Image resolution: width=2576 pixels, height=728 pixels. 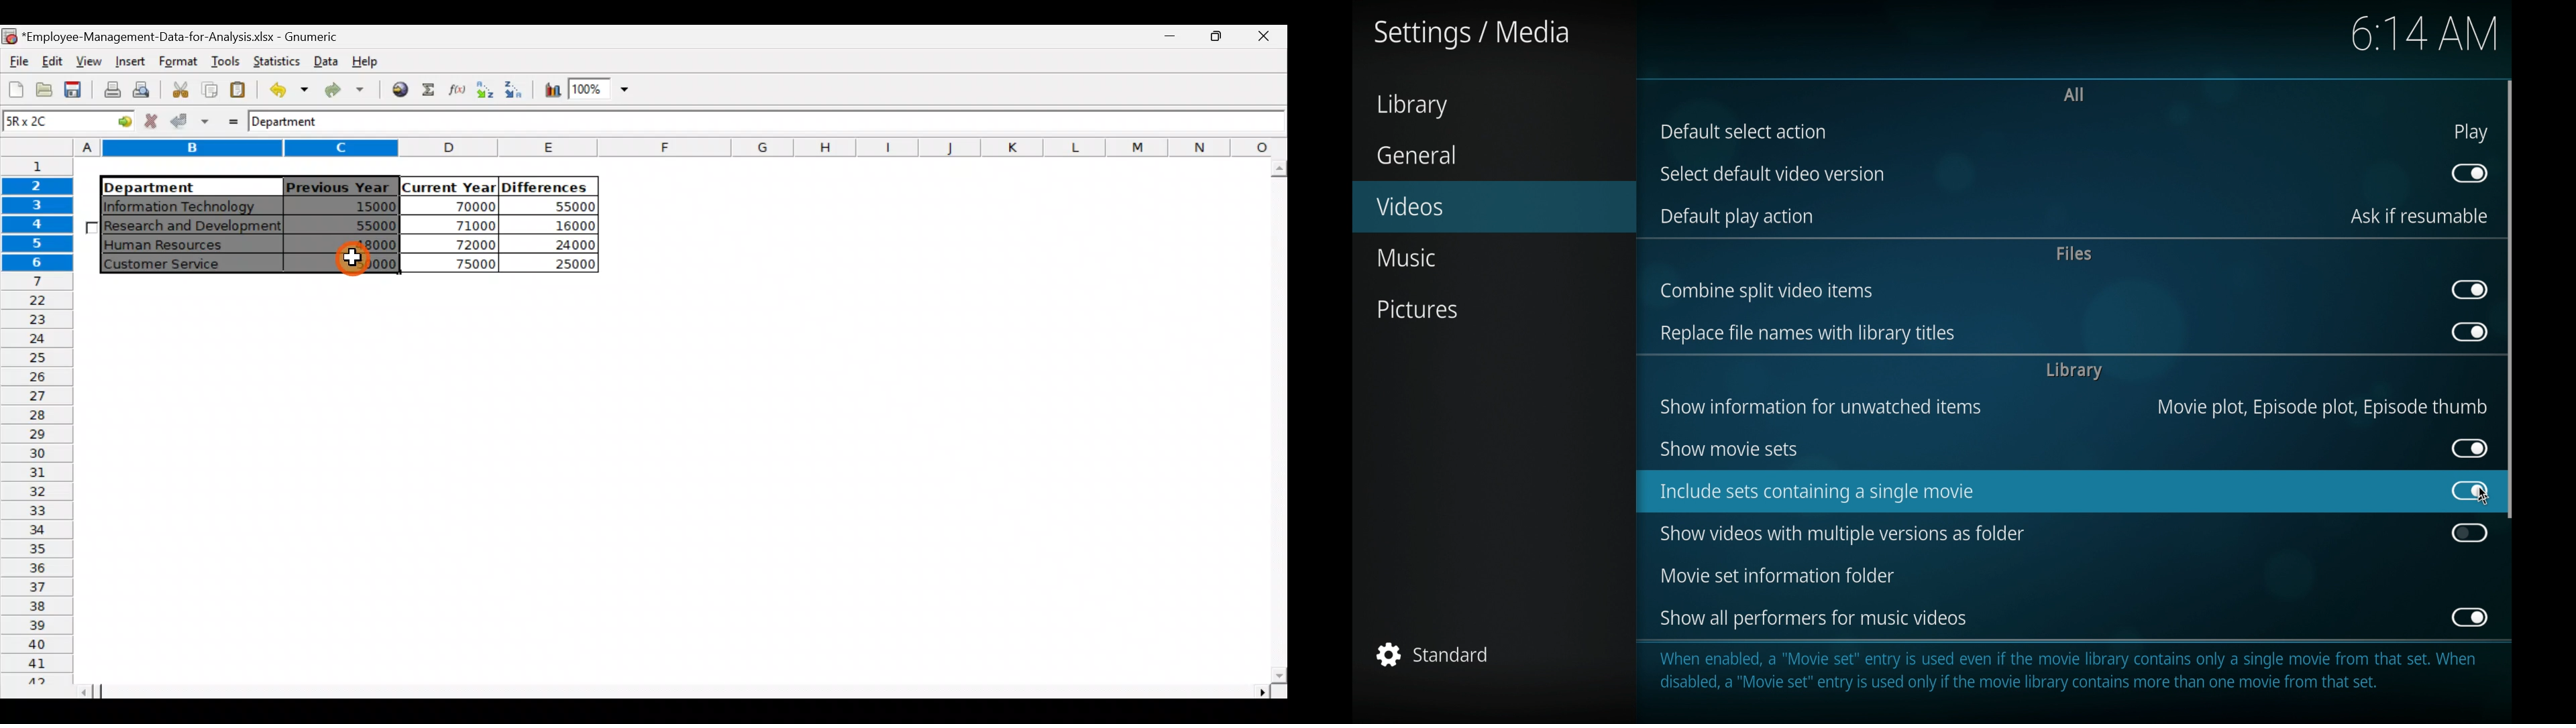 I want to click on show movie sets, so click(x=1729, y=450).